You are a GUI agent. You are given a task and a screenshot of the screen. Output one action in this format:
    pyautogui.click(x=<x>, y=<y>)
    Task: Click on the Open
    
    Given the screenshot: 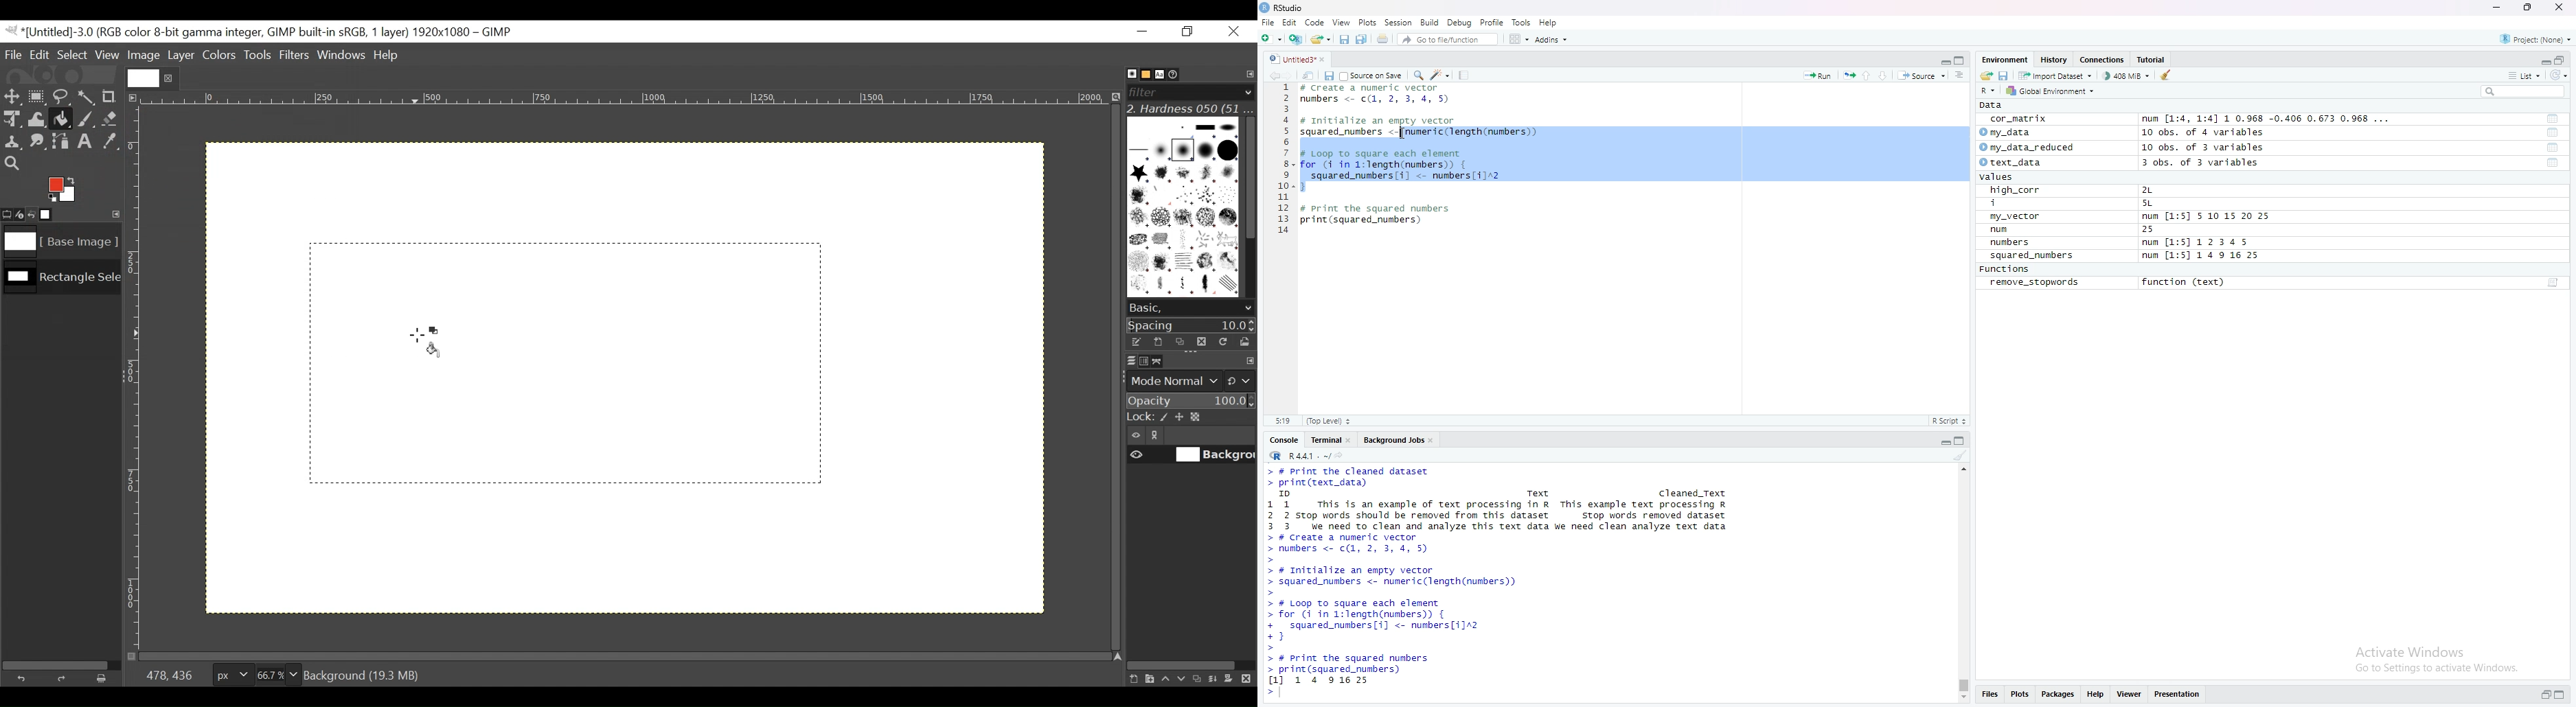 What is the action you would take?
    pyautogui.click(x=1242, y=342)
    